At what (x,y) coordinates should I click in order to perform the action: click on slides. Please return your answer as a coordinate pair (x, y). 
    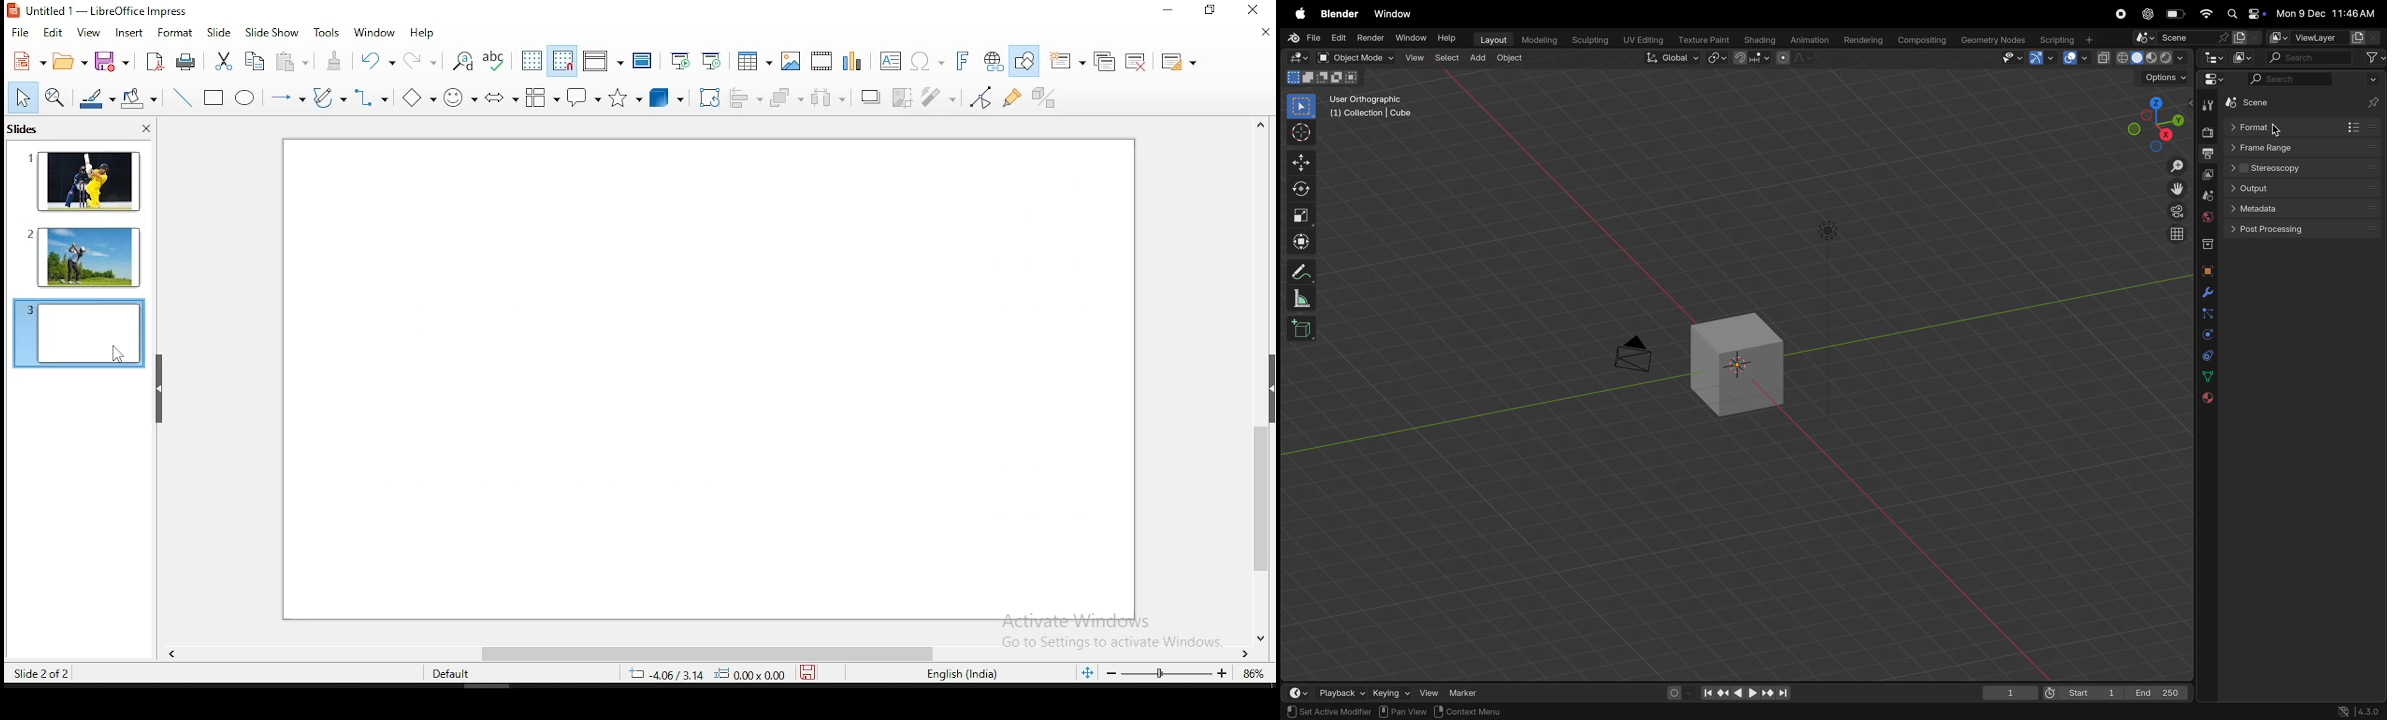
    Looking at the image, I should click on (23, 128).